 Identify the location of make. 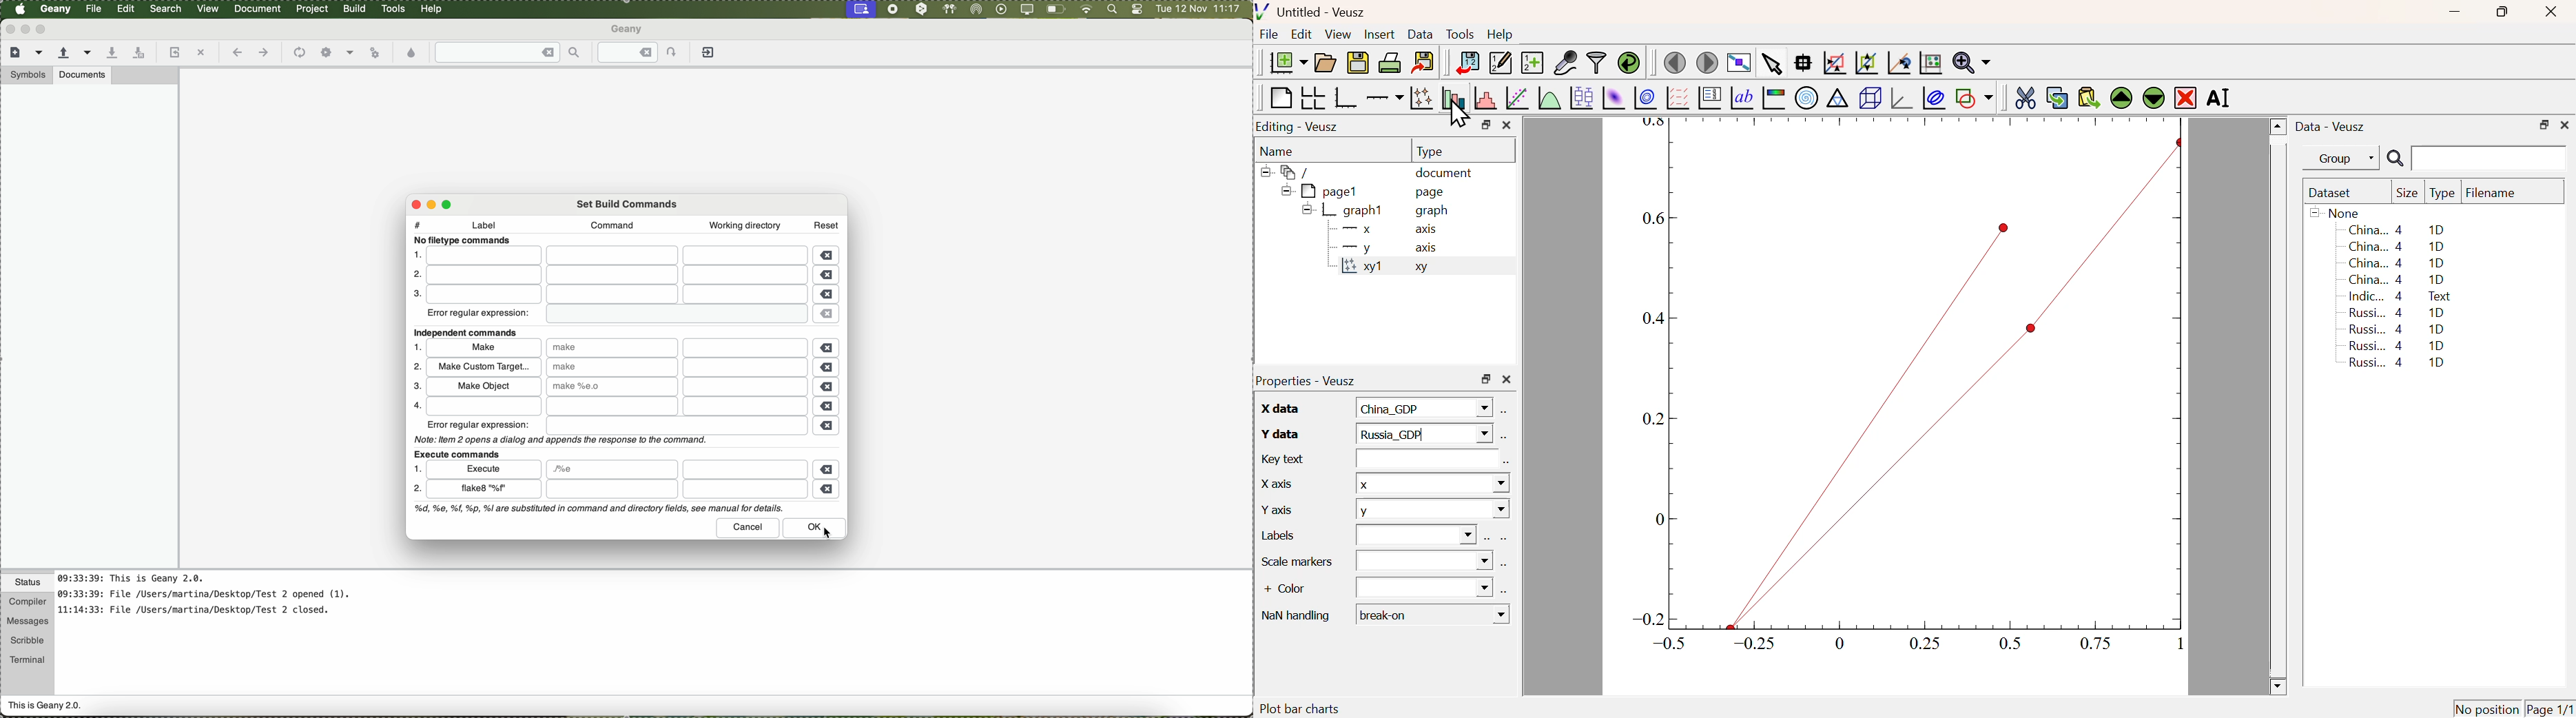
(613, 347).